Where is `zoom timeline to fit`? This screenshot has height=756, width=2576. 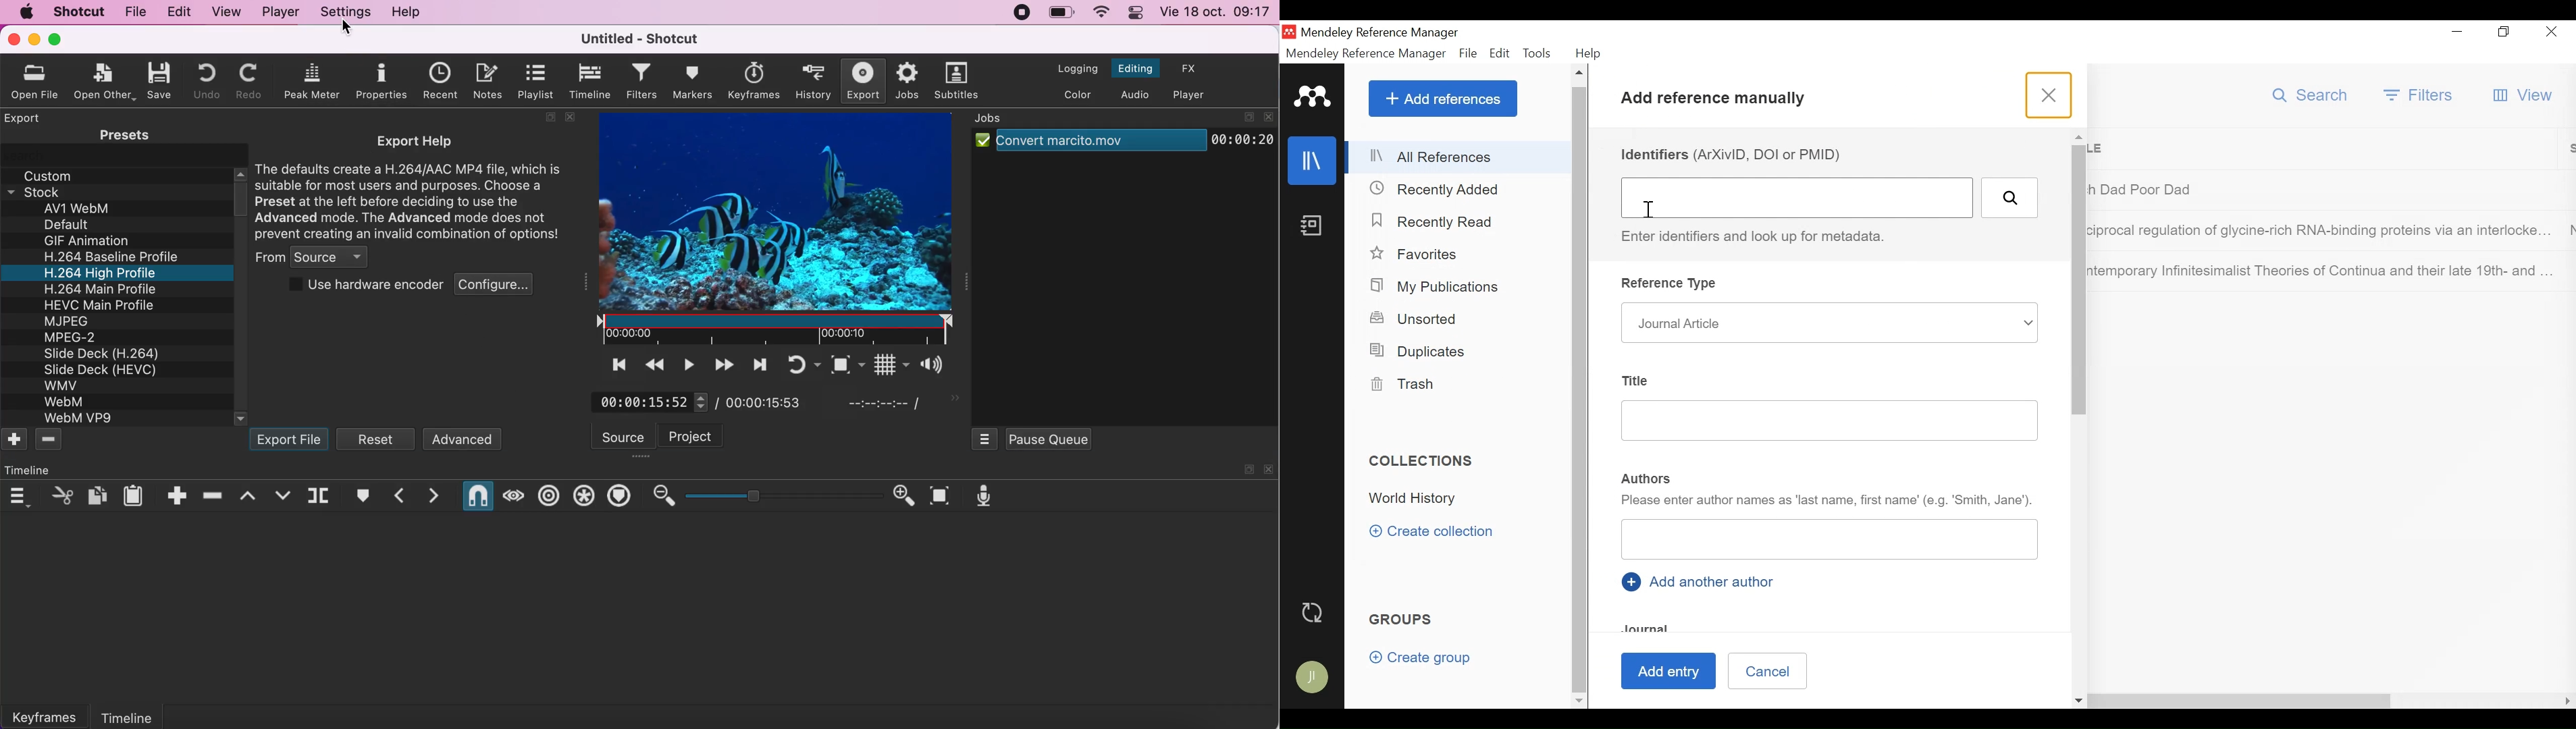 zoom timeline to fit is located at coordinates (939, 496).